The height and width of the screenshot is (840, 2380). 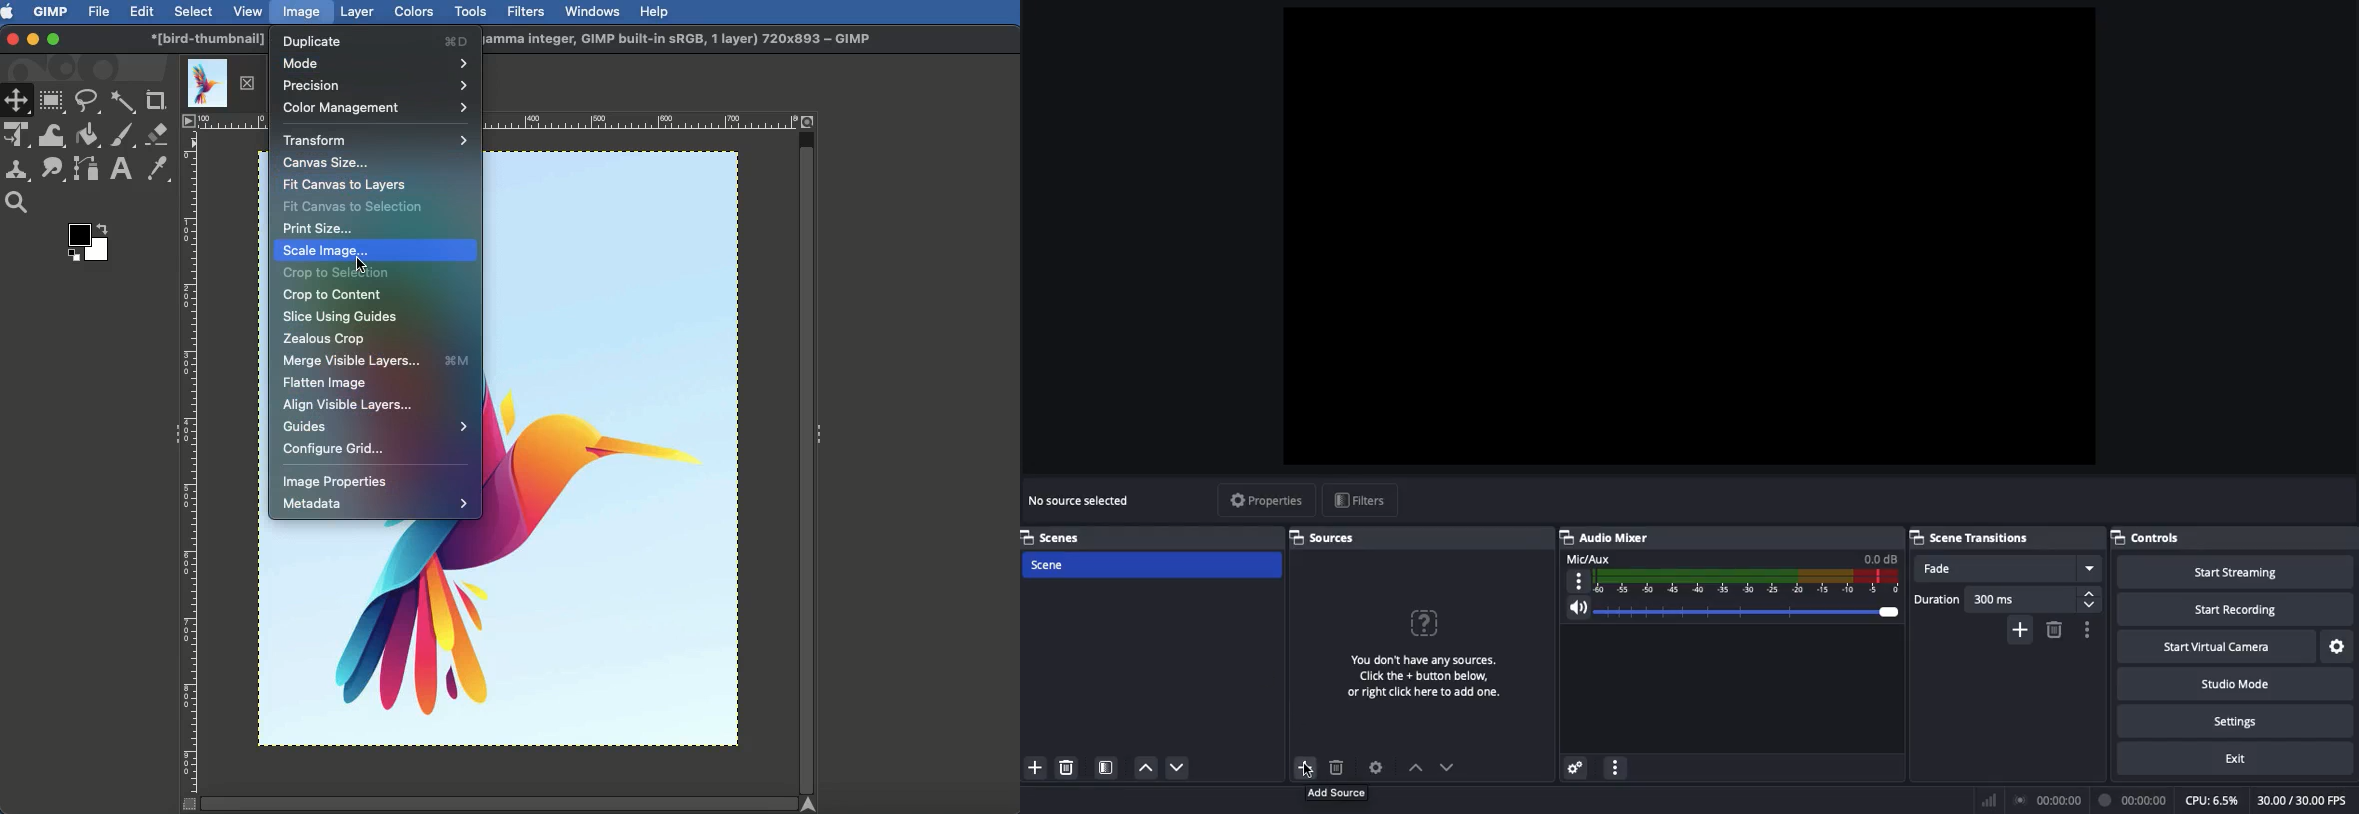 What do you see at coordinates (158, 134) in the screenshot?
I see `Eraser` at bounding box center [158, 134].